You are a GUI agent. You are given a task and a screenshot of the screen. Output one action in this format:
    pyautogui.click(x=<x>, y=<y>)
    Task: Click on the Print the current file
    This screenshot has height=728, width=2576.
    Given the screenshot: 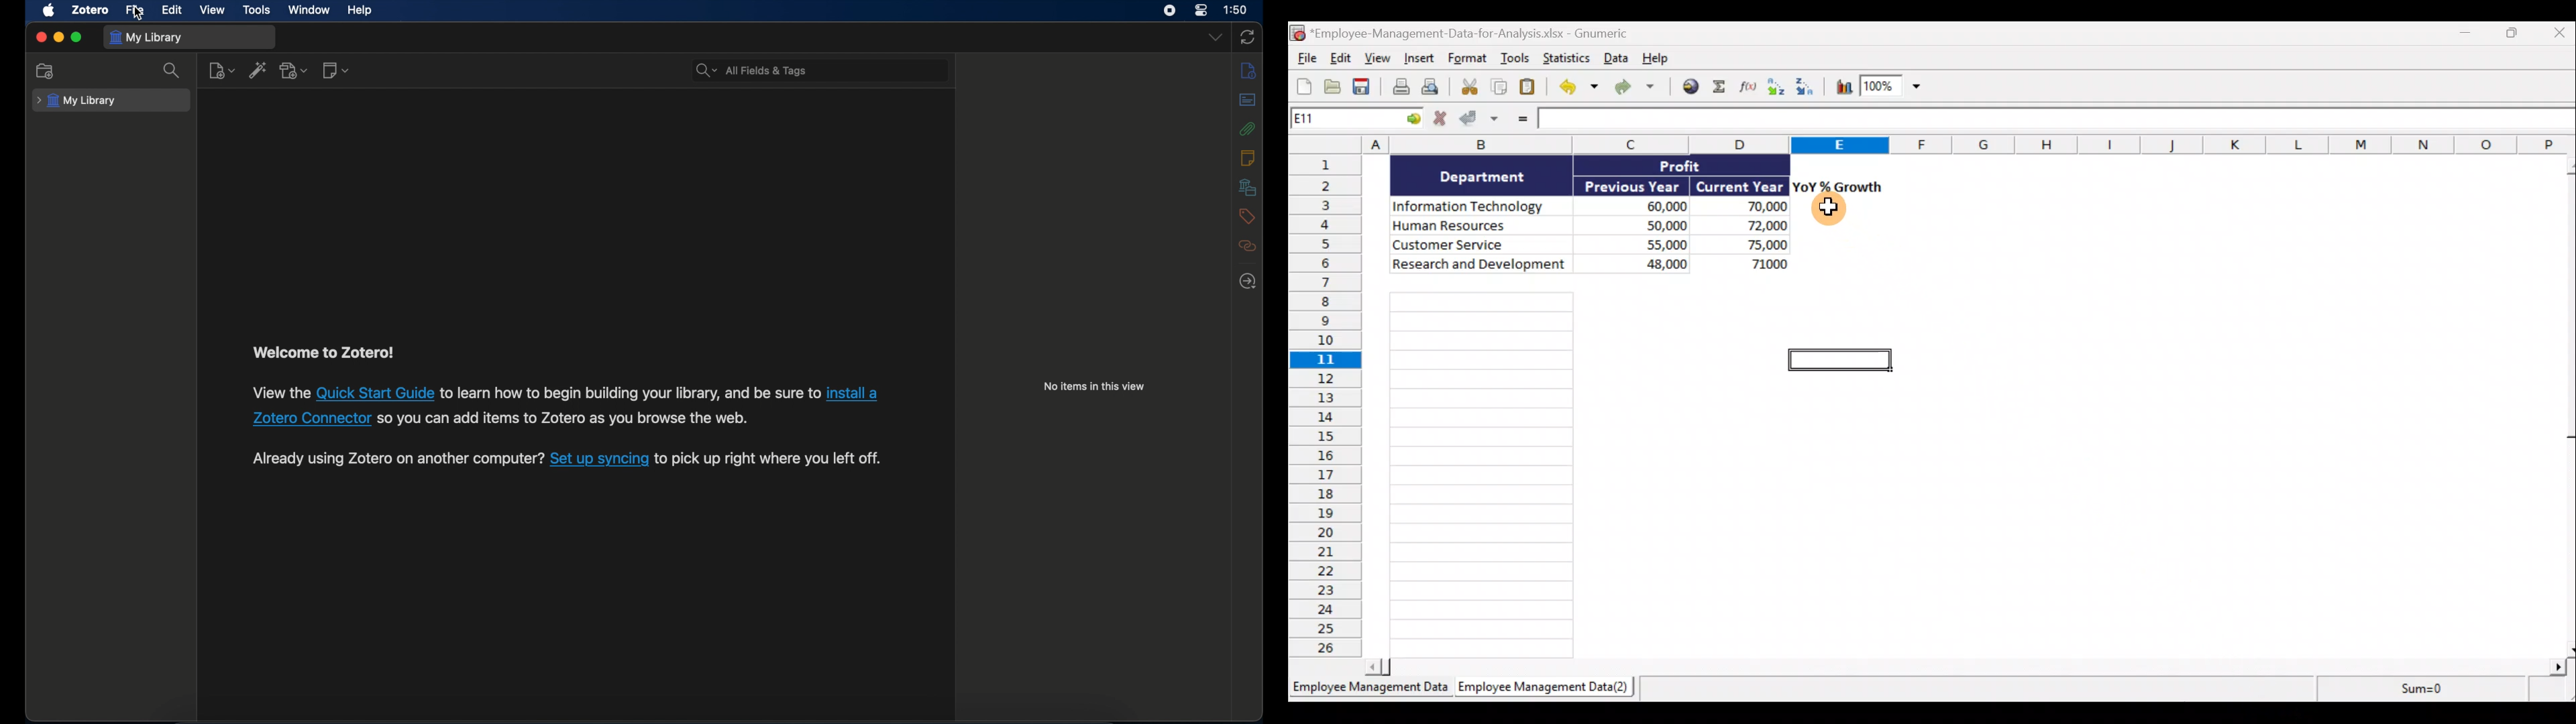 What is the action you would take?
    pyautogui.click(x=1399, y=88)
    